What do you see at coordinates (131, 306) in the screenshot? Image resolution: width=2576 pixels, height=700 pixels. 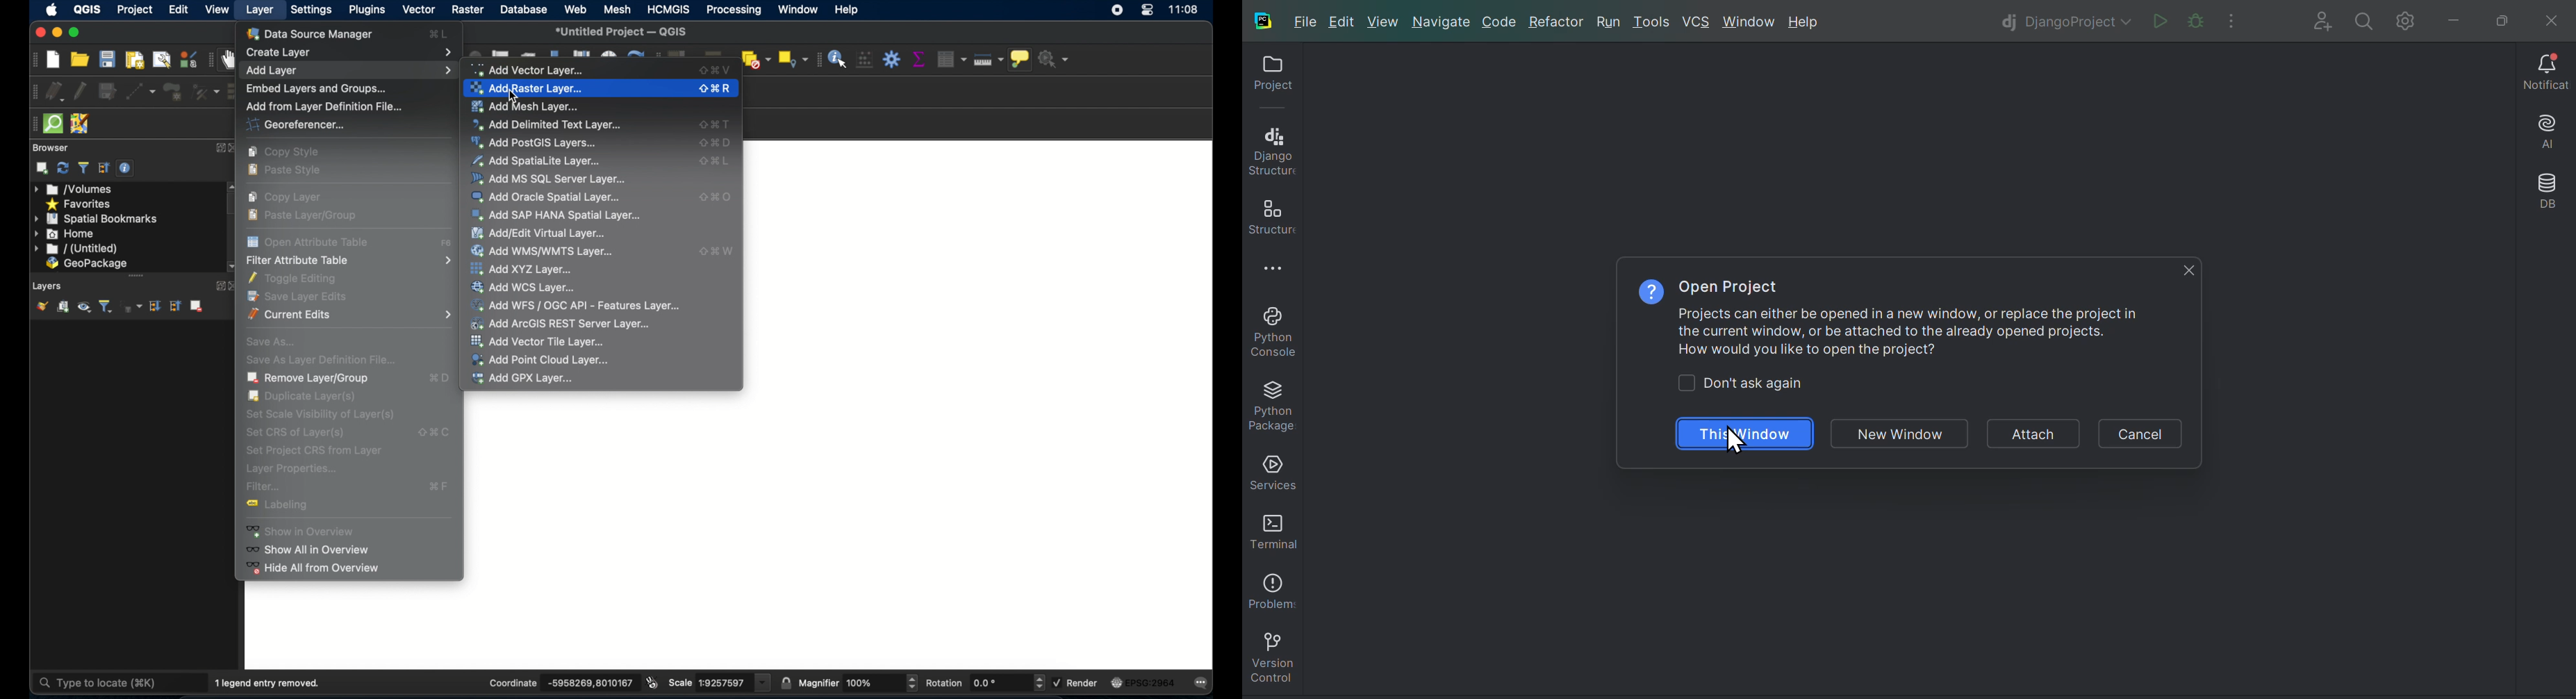 I see `filter layer by expression` at bounding box center [131, 306].